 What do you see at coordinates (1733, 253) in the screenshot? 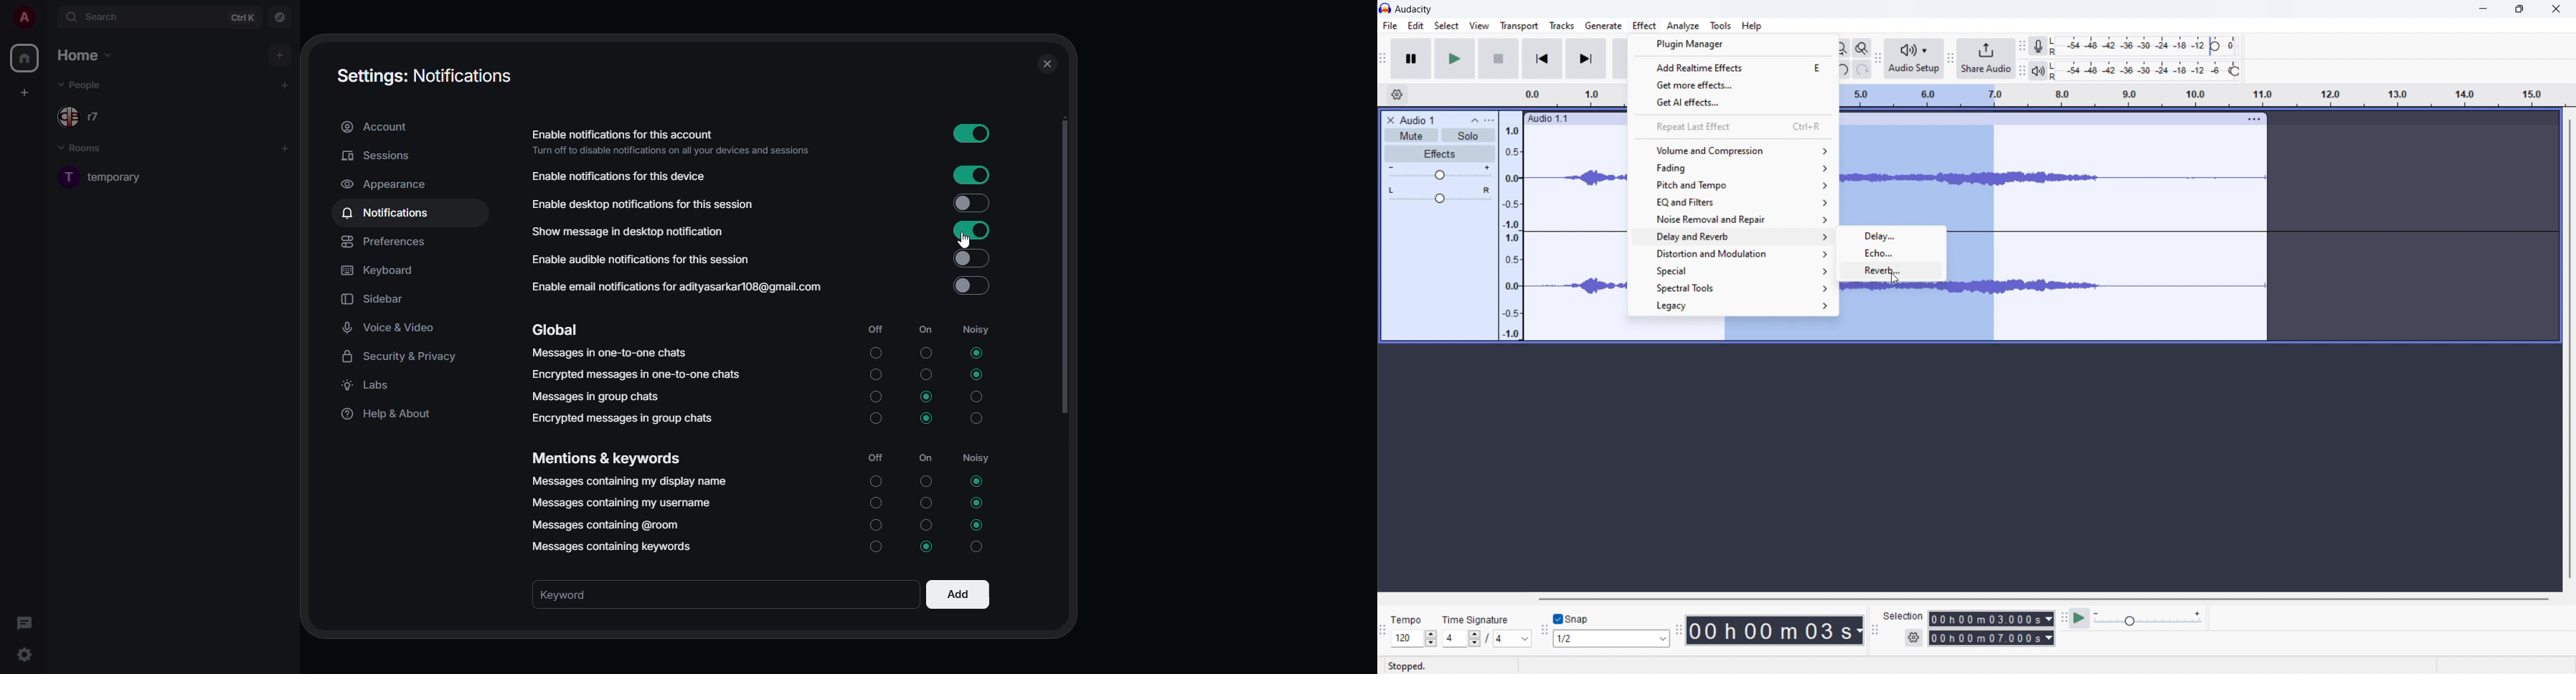
I see `distortion and modulation` at bounding box center [1733, 253].